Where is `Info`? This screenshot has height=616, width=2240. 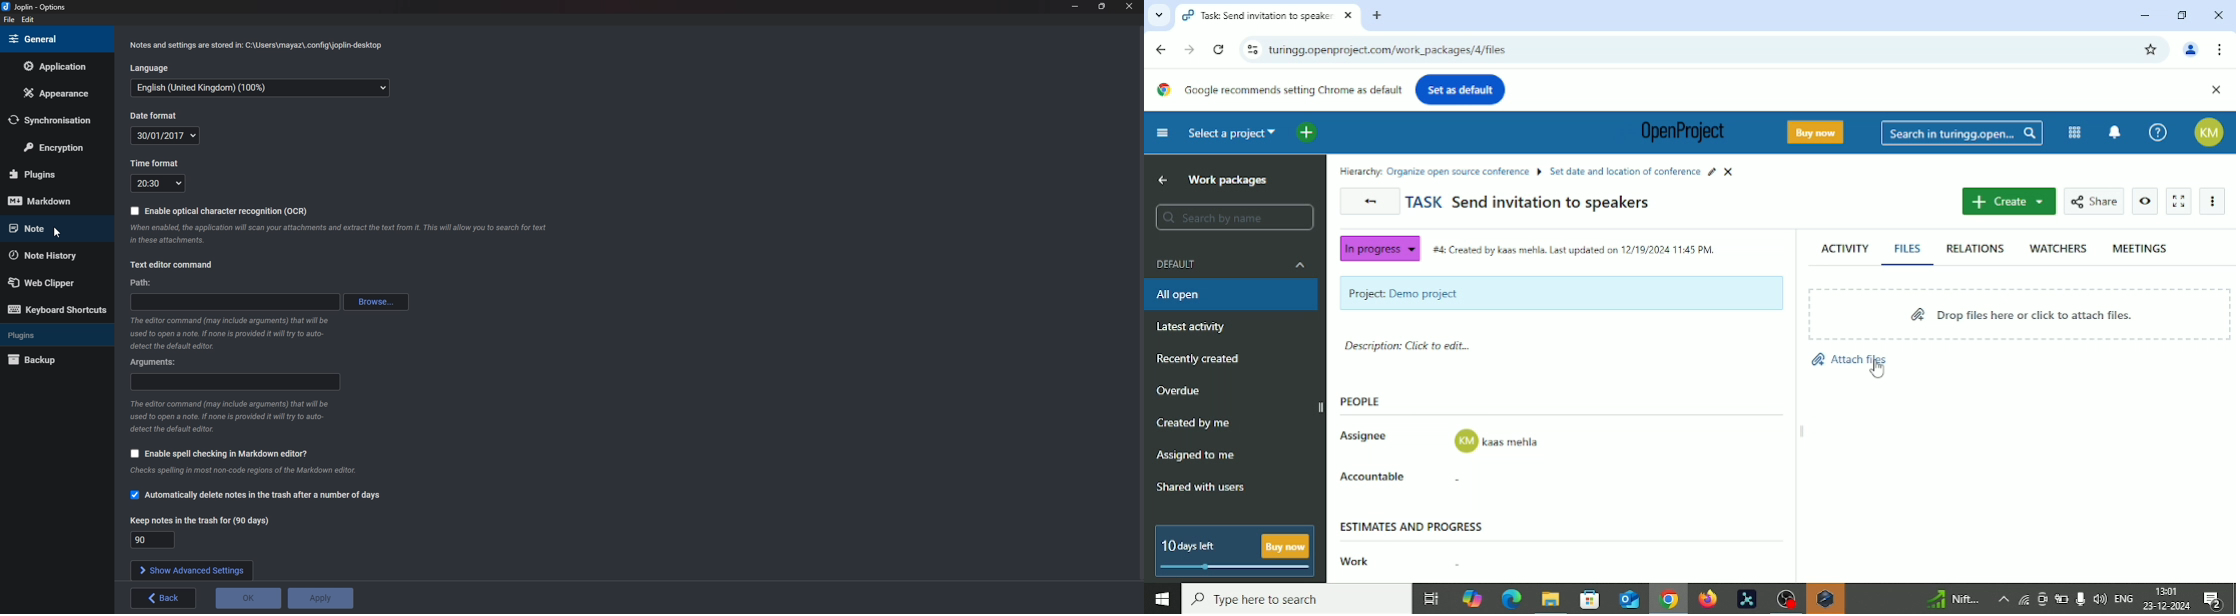
Info is located at coordinates (336, 234).